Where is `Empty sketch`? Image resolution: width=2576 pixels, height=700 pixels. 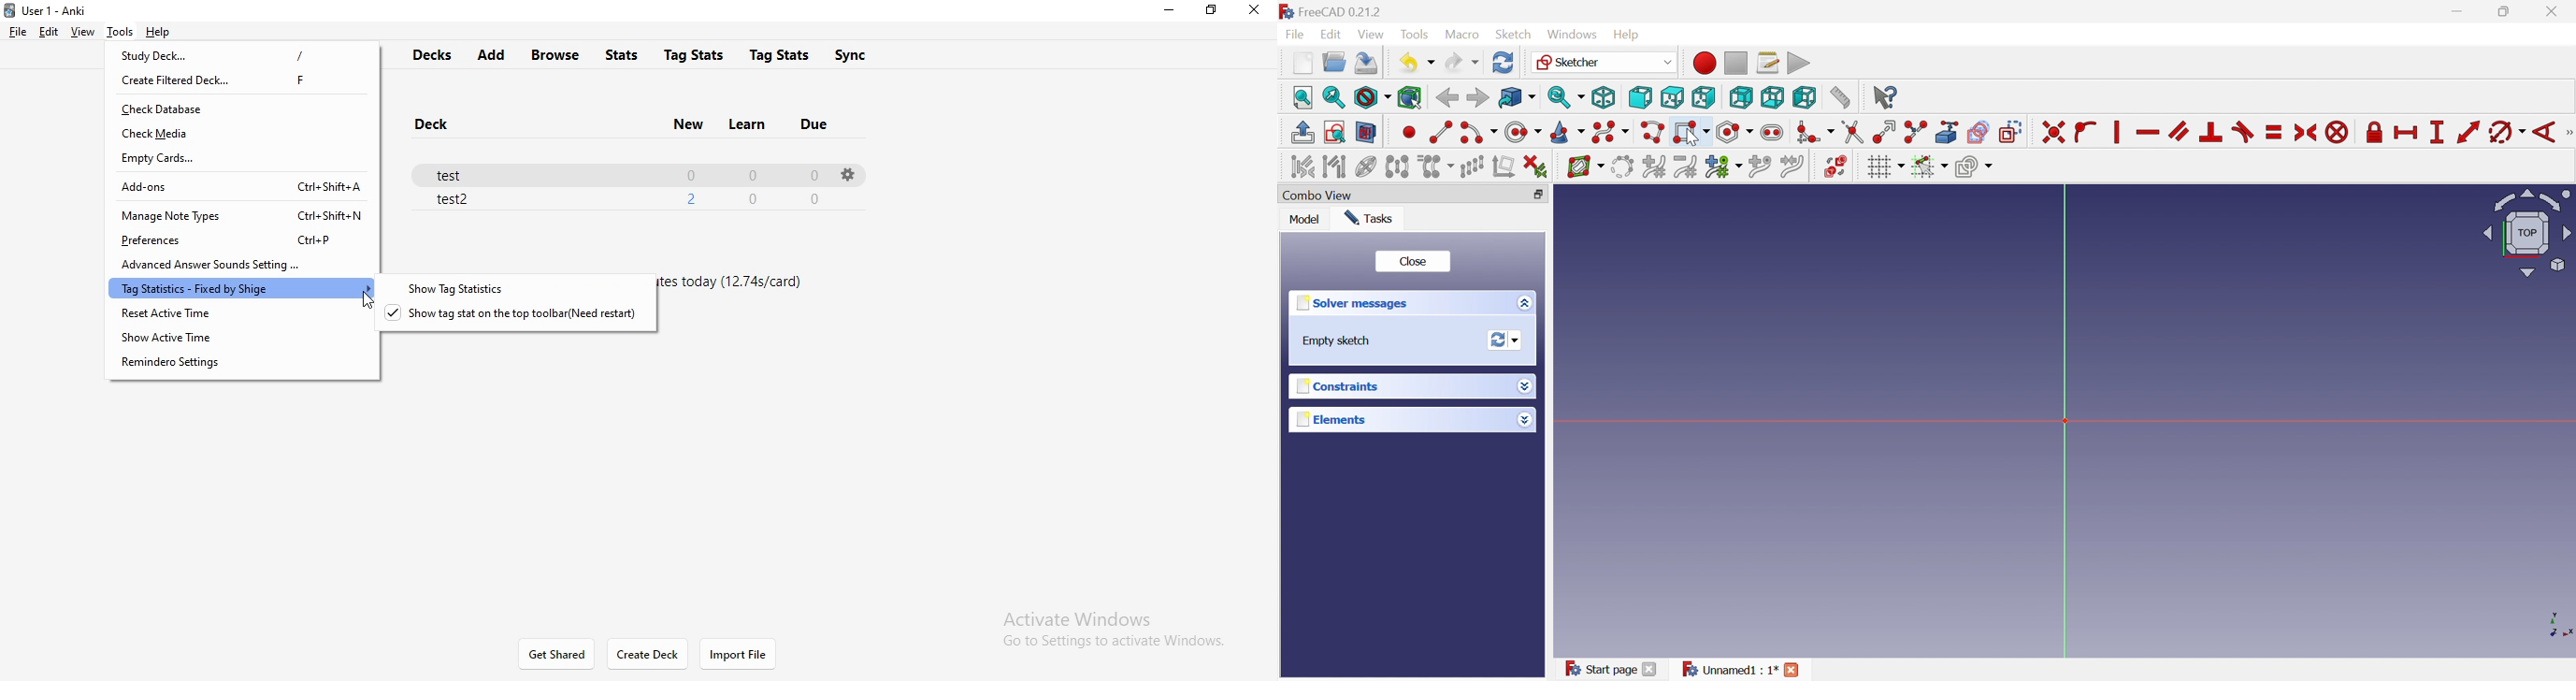 Empty sketch is located at coordinates (1337, 341).